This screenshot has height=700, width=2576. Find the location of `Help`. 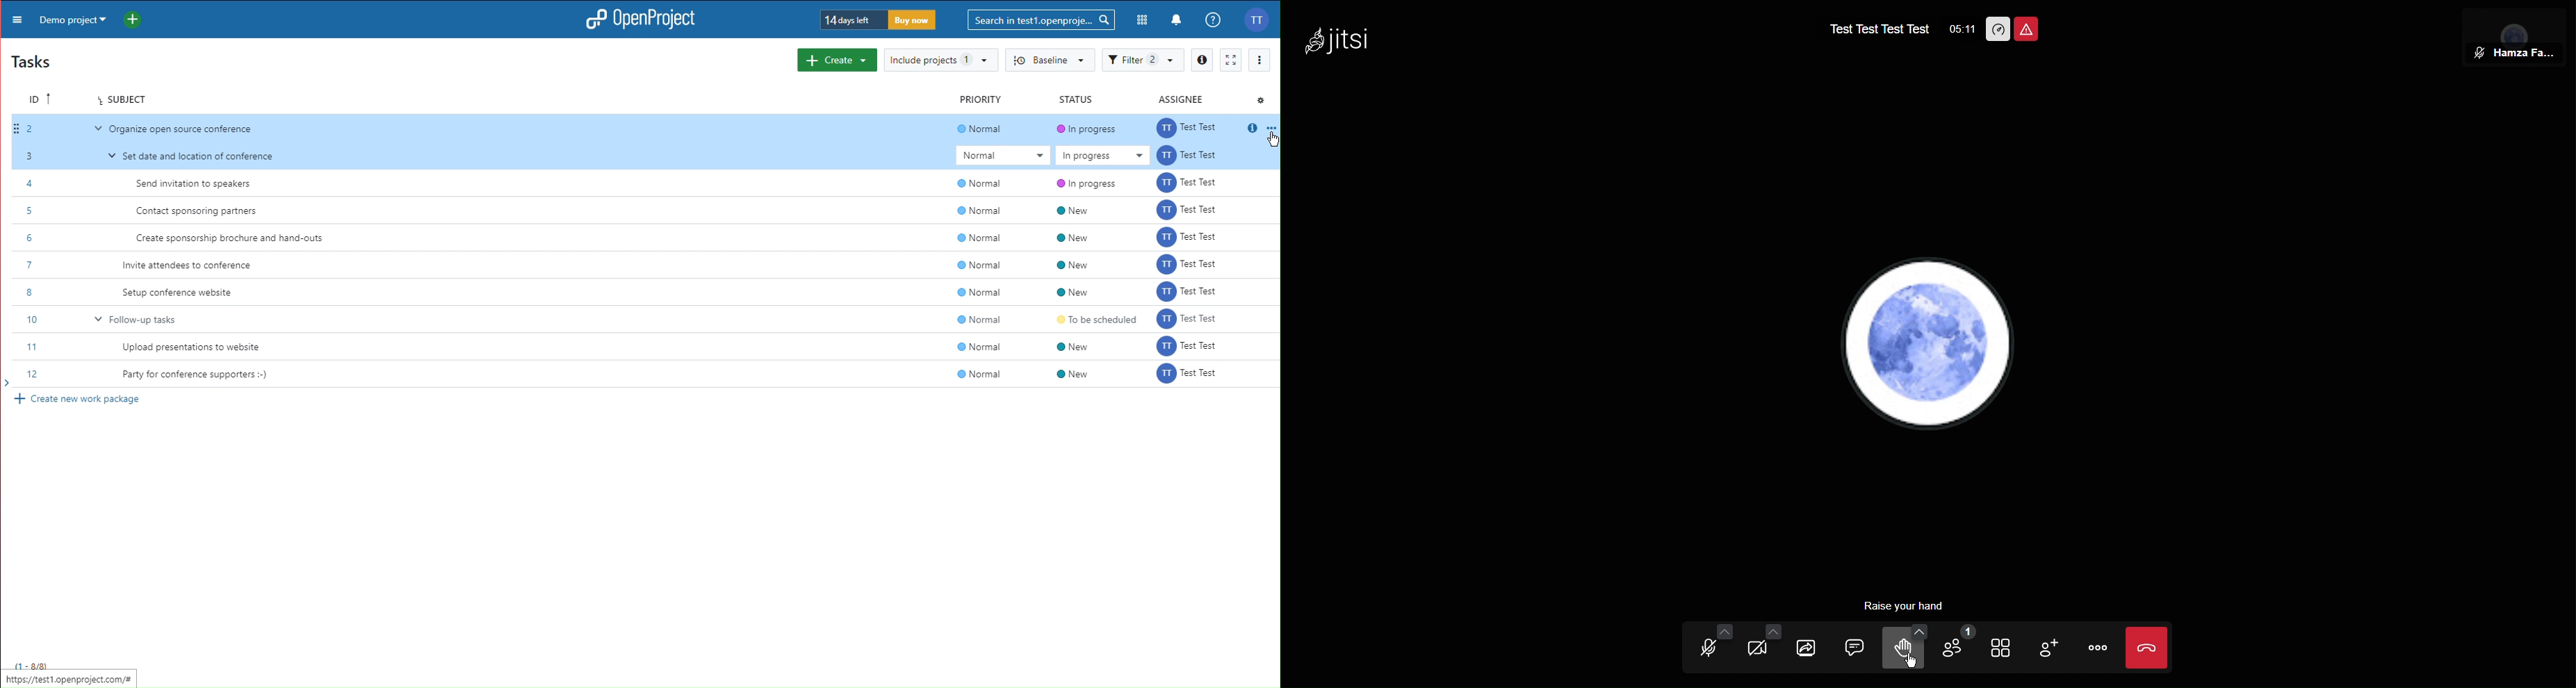

Help is located at coordinates (1212, 20).